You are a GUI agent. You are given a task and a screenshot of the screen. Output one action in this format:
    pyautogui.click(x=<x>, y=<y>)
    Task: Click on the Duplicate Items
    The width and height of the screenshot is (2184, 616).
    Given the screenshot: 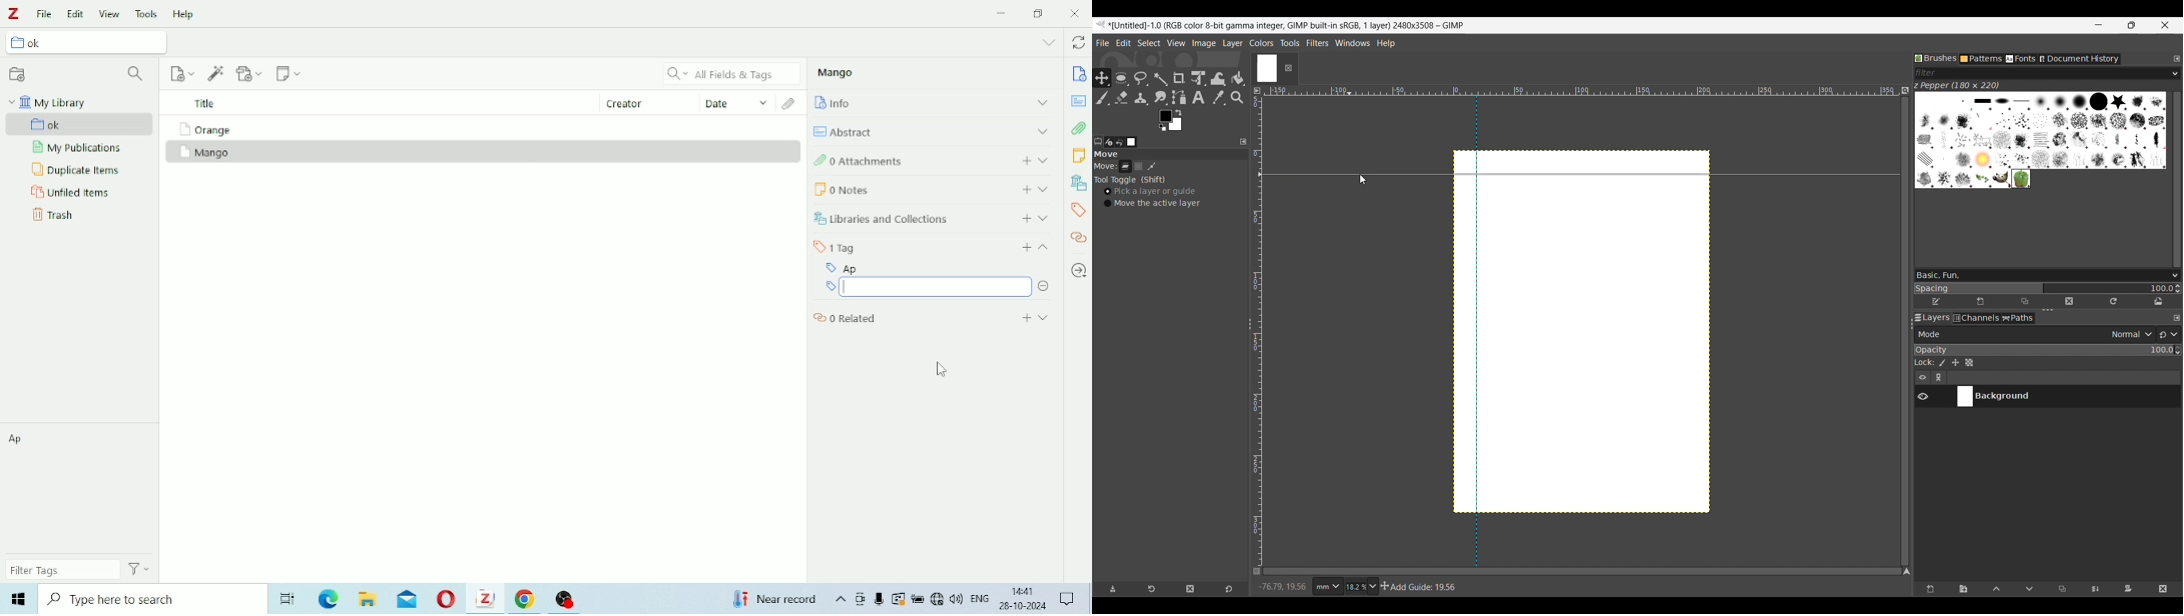 What is the action you would take?
    pyautogui.click(x=75, y=170)
    